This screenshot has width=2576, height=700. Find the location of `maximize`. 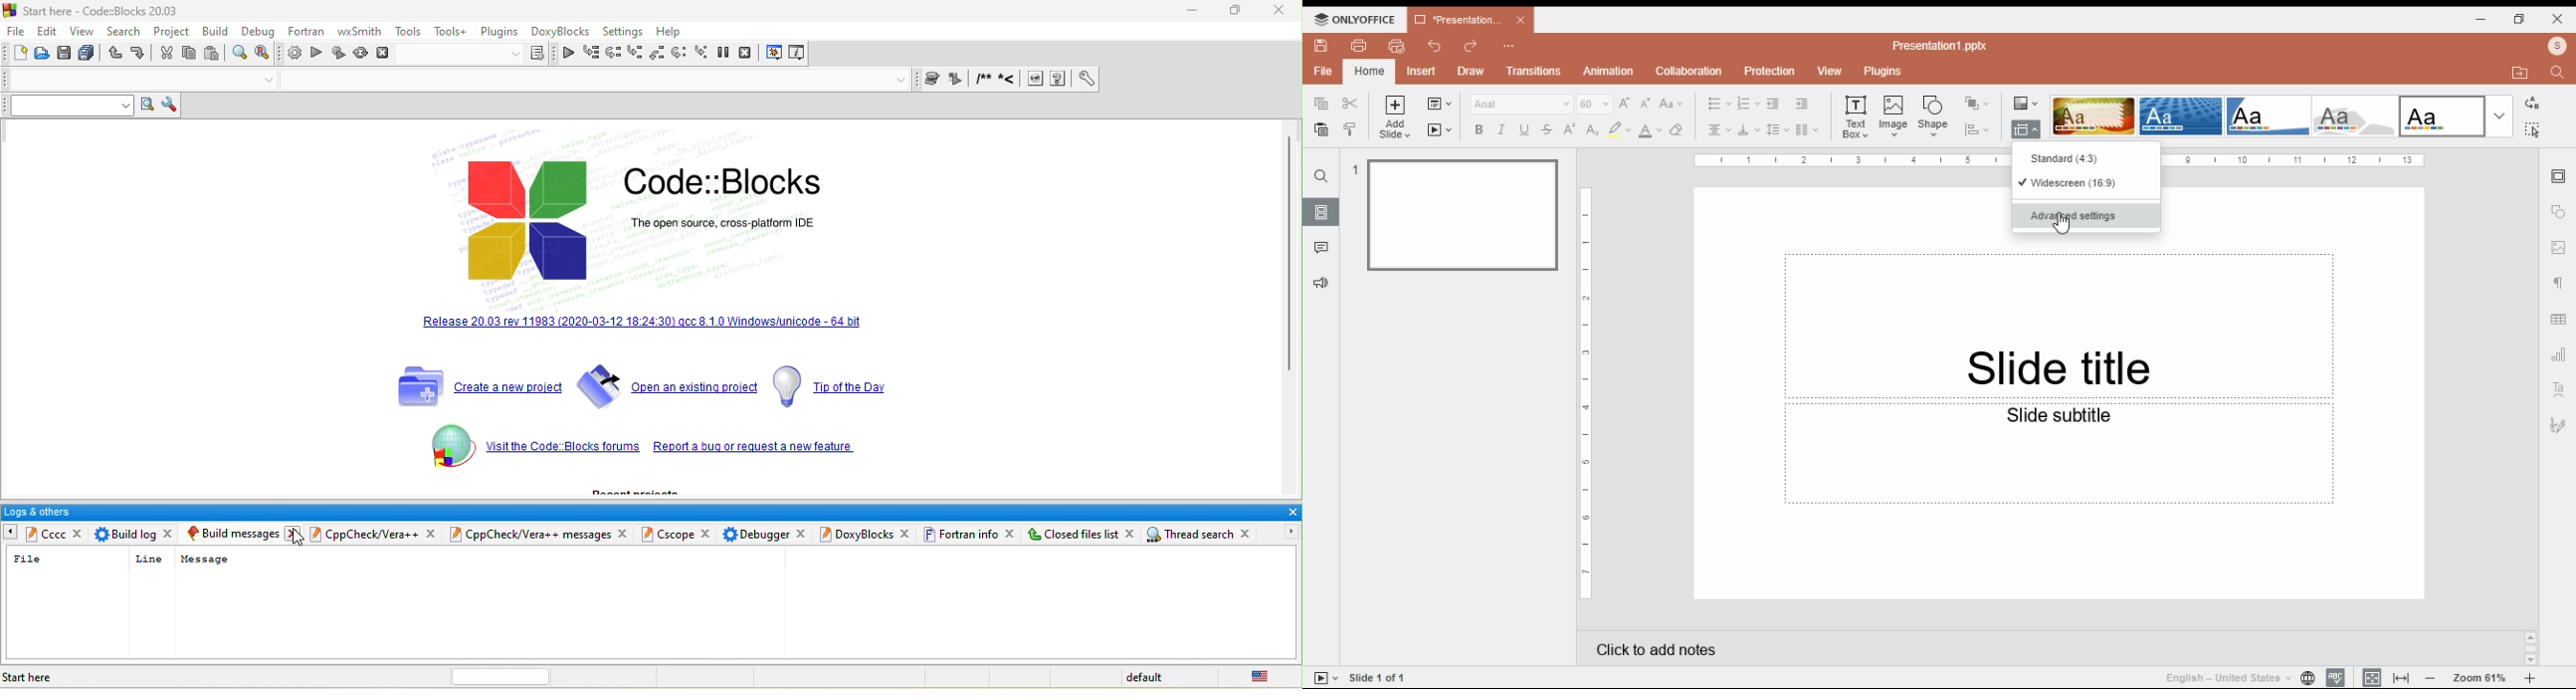

maximize is located at coordinates (1236, 10).